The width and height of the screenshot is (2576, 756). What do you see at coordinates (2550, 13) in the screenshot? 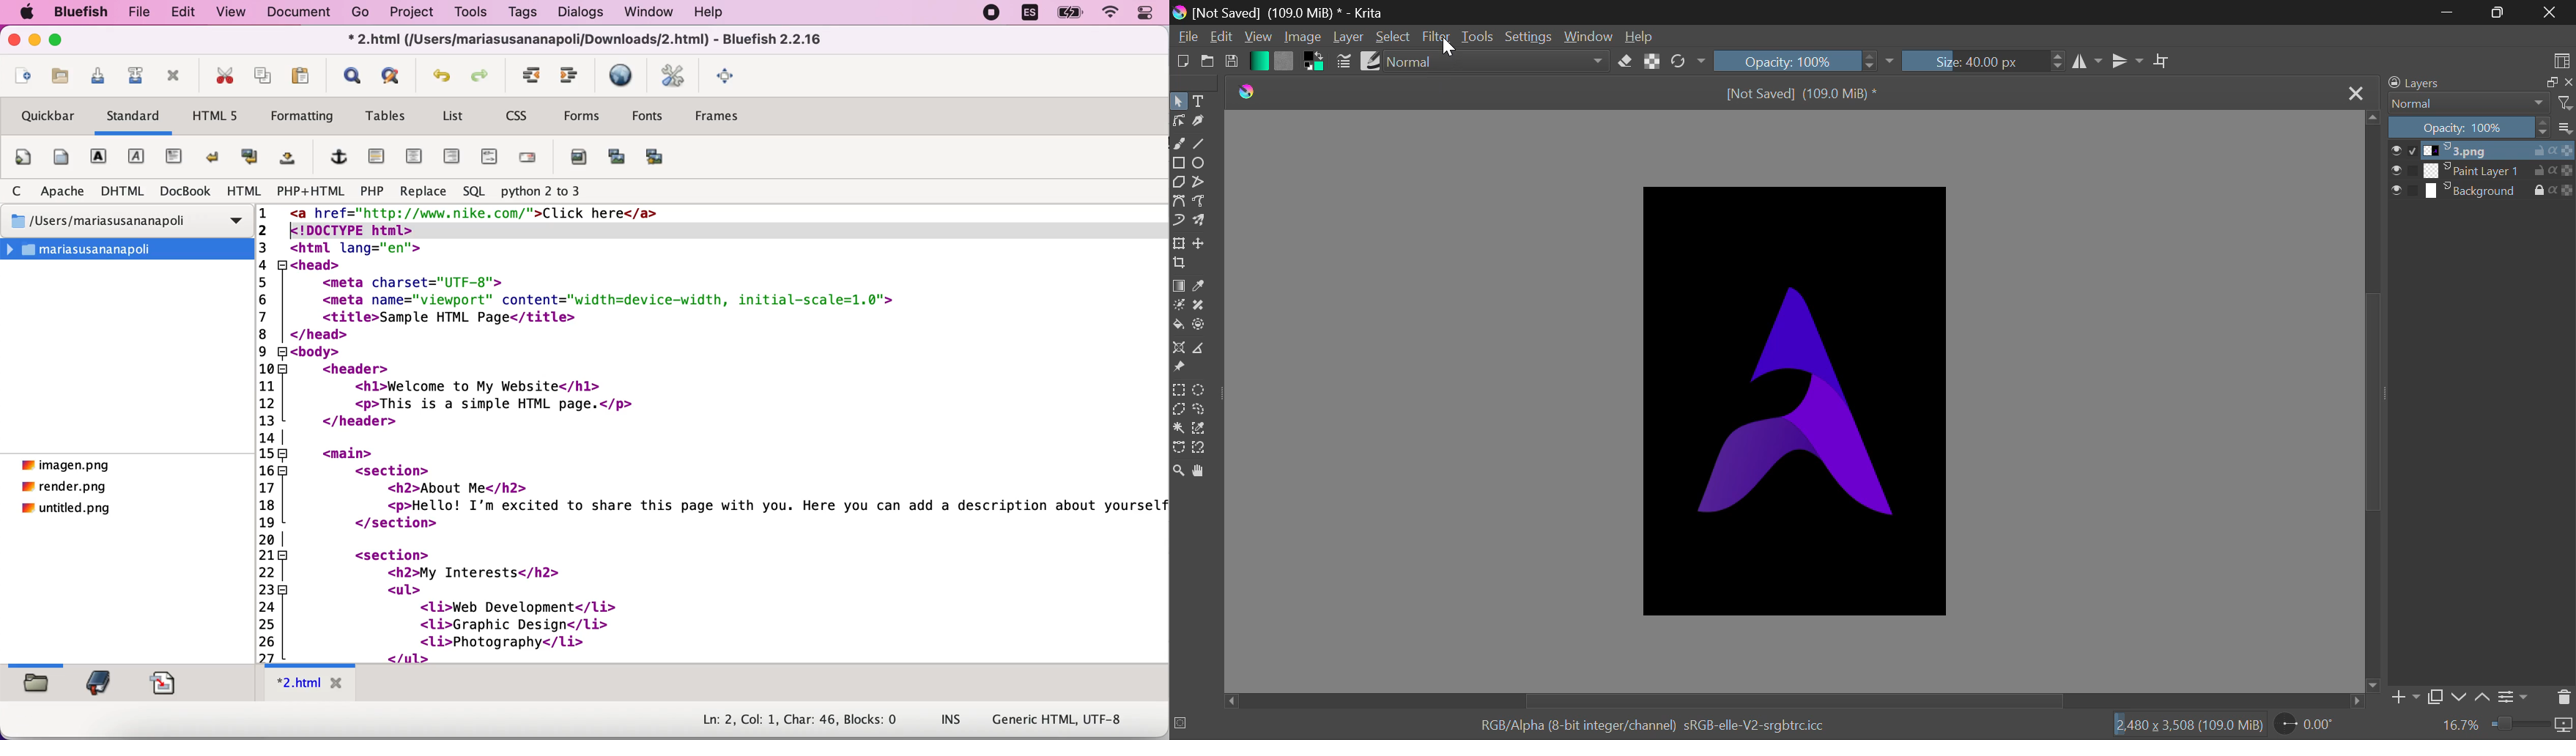
I see `Close` at bounding box center [2550, 13].